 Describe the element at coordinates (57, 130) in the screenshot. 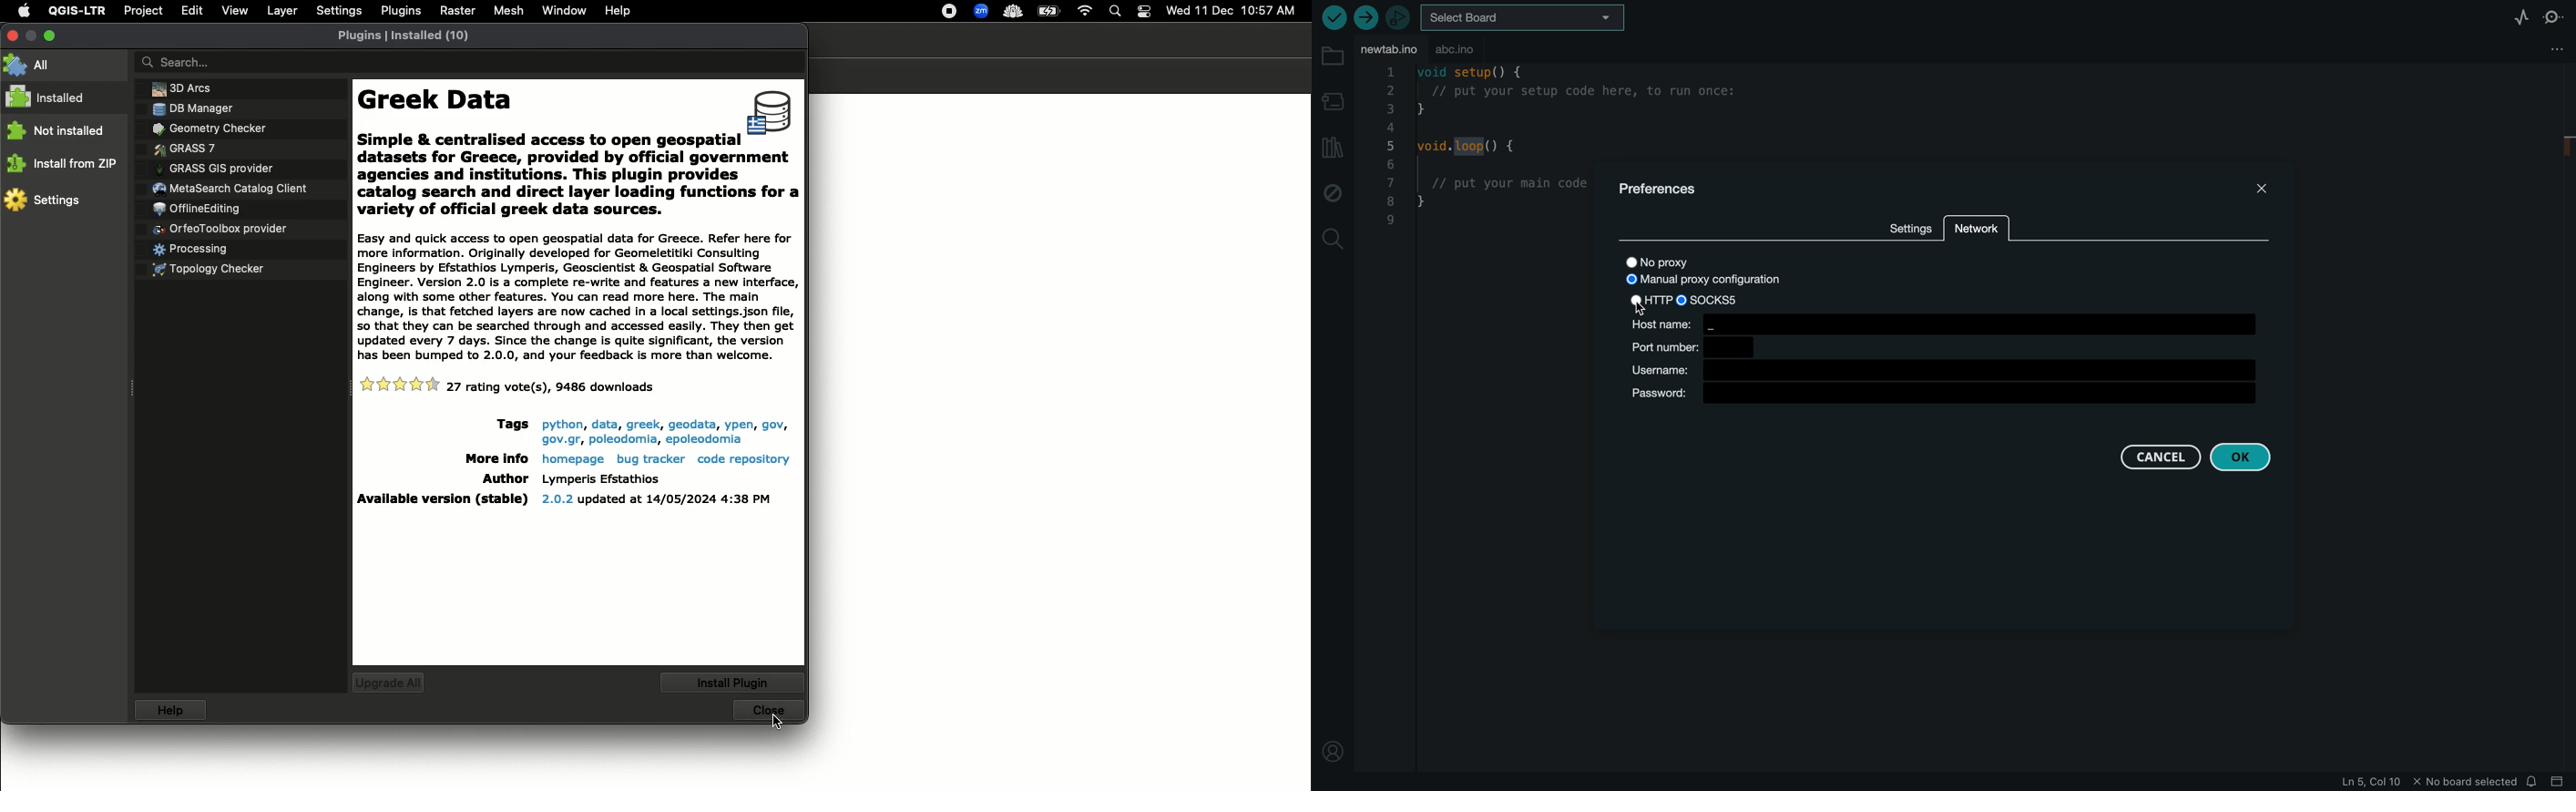

I see `Not installed` at that location.